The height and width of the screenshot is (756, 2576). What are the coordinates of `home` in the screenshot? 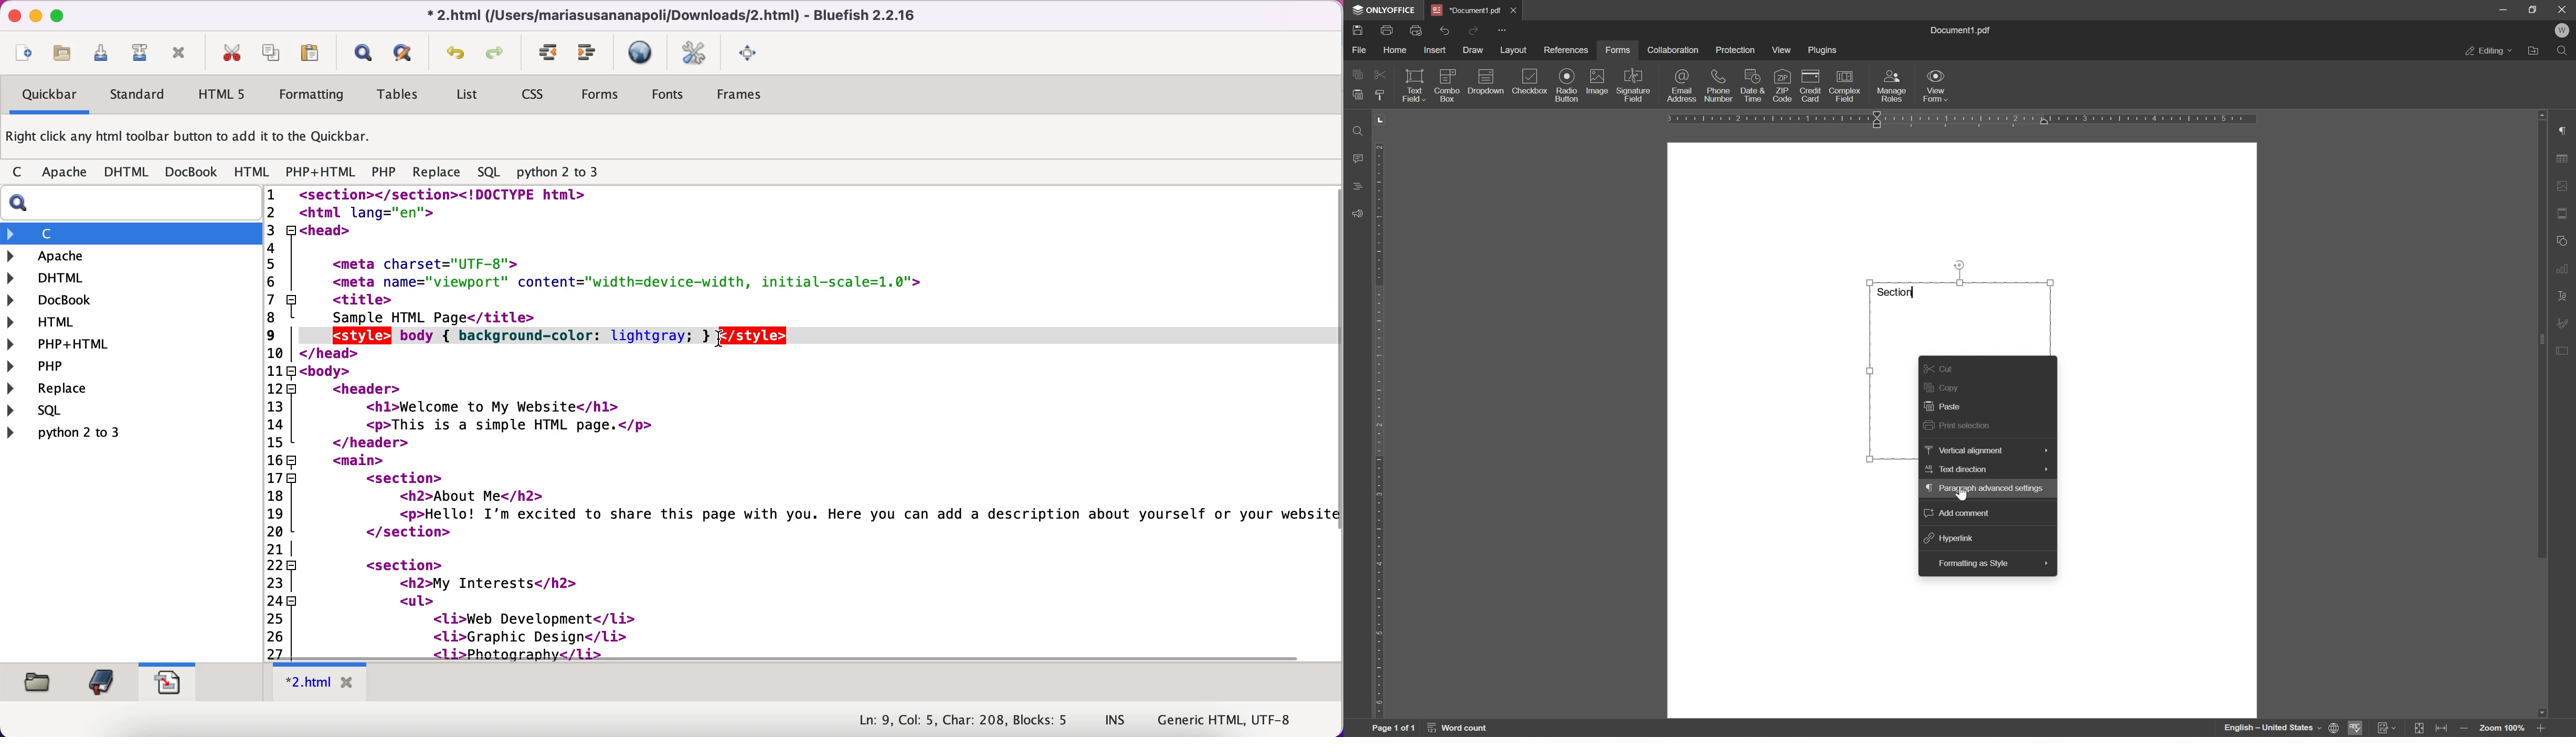 It's located at (1397, 50).